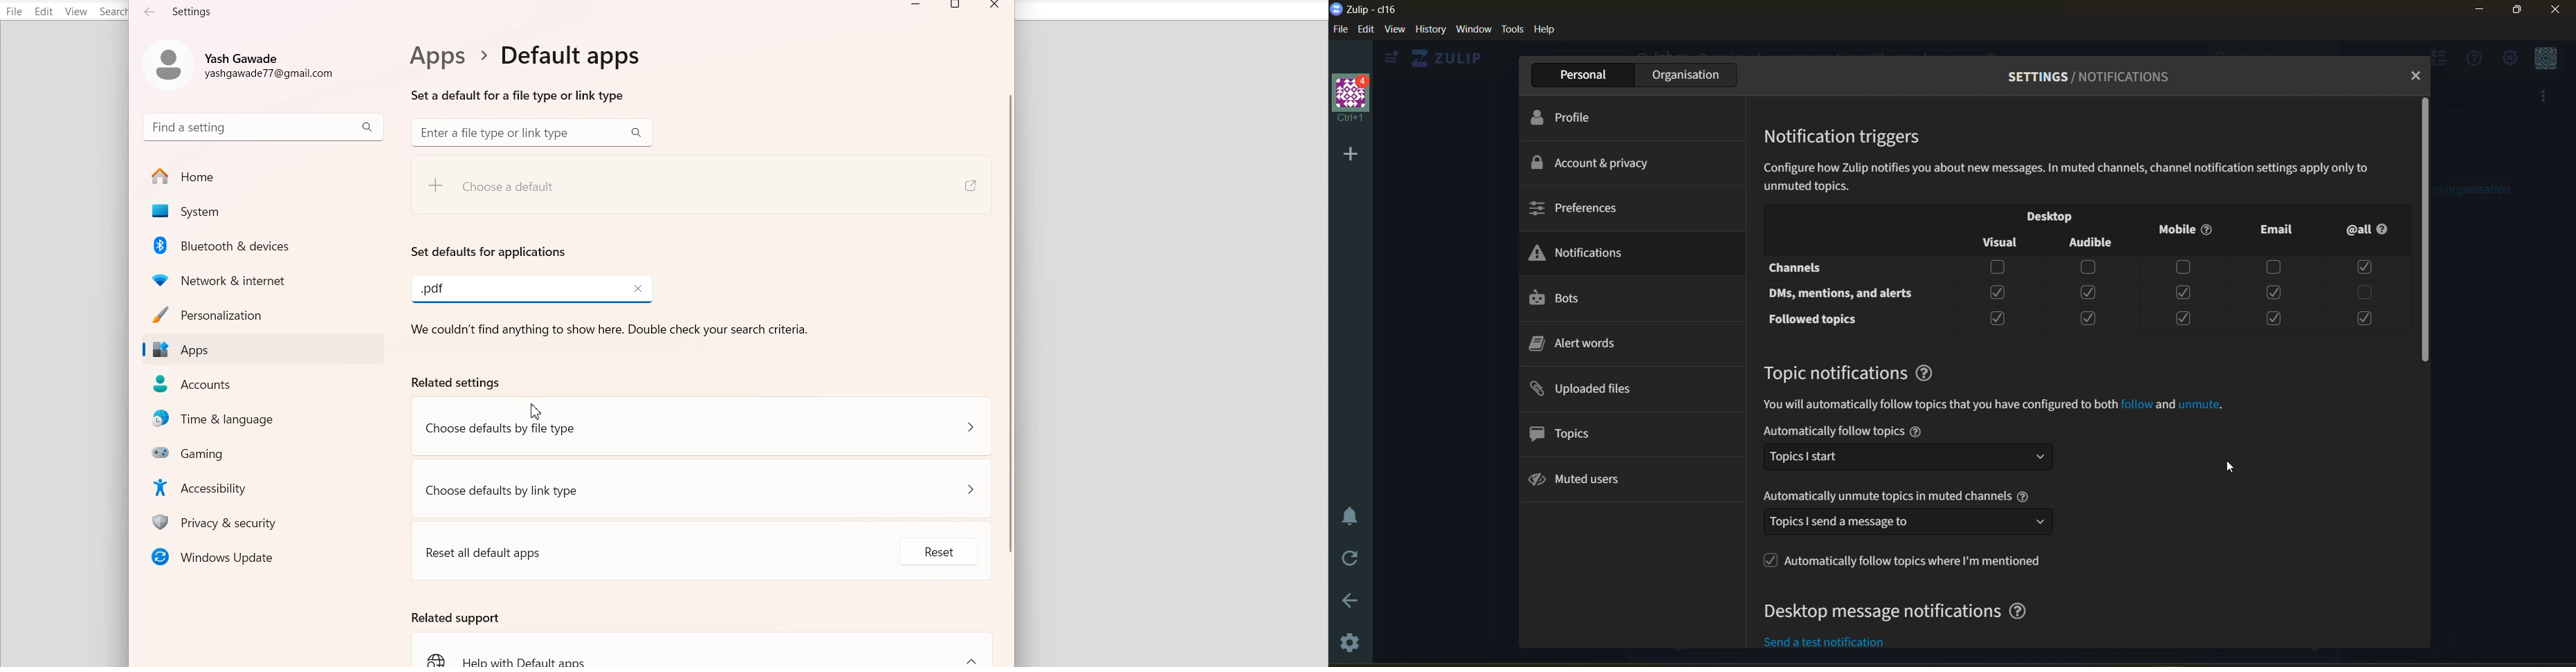 This screenshot has width=2576, height=672. What do you see at coordinates (1843, 295) in the screenshot?
I see `DMs` at bounding box center [1843, 295].